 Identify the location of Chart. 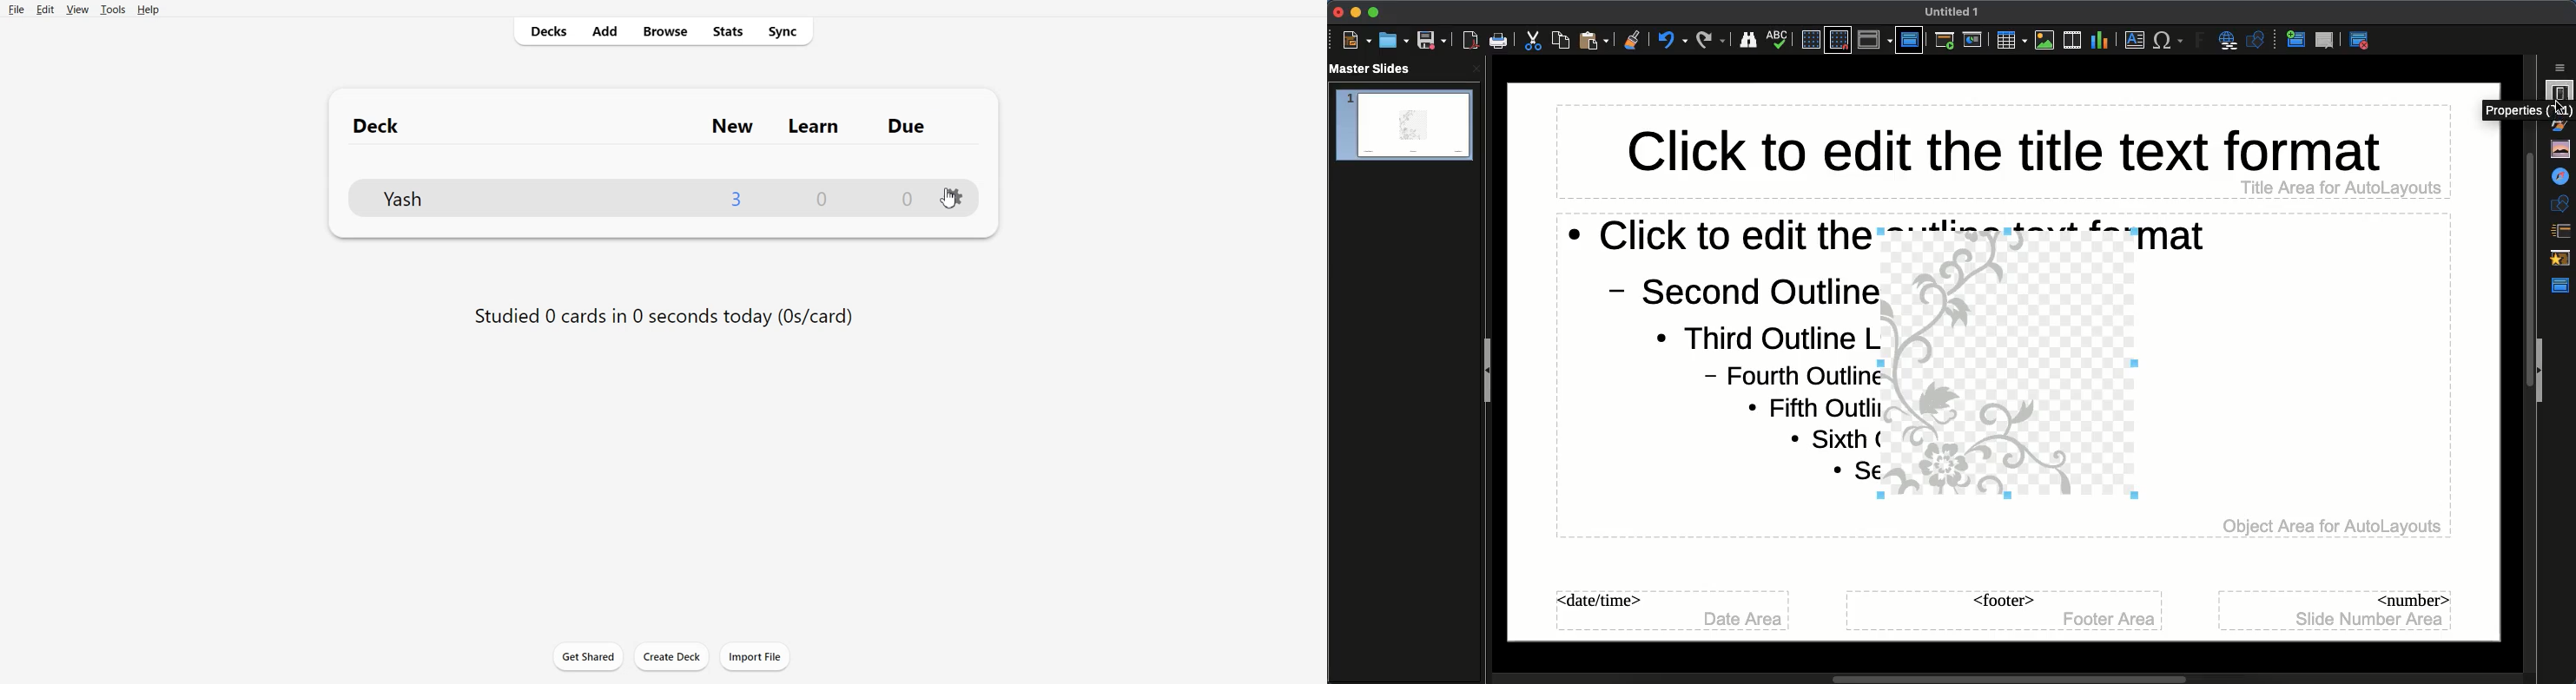
(2099, 39).